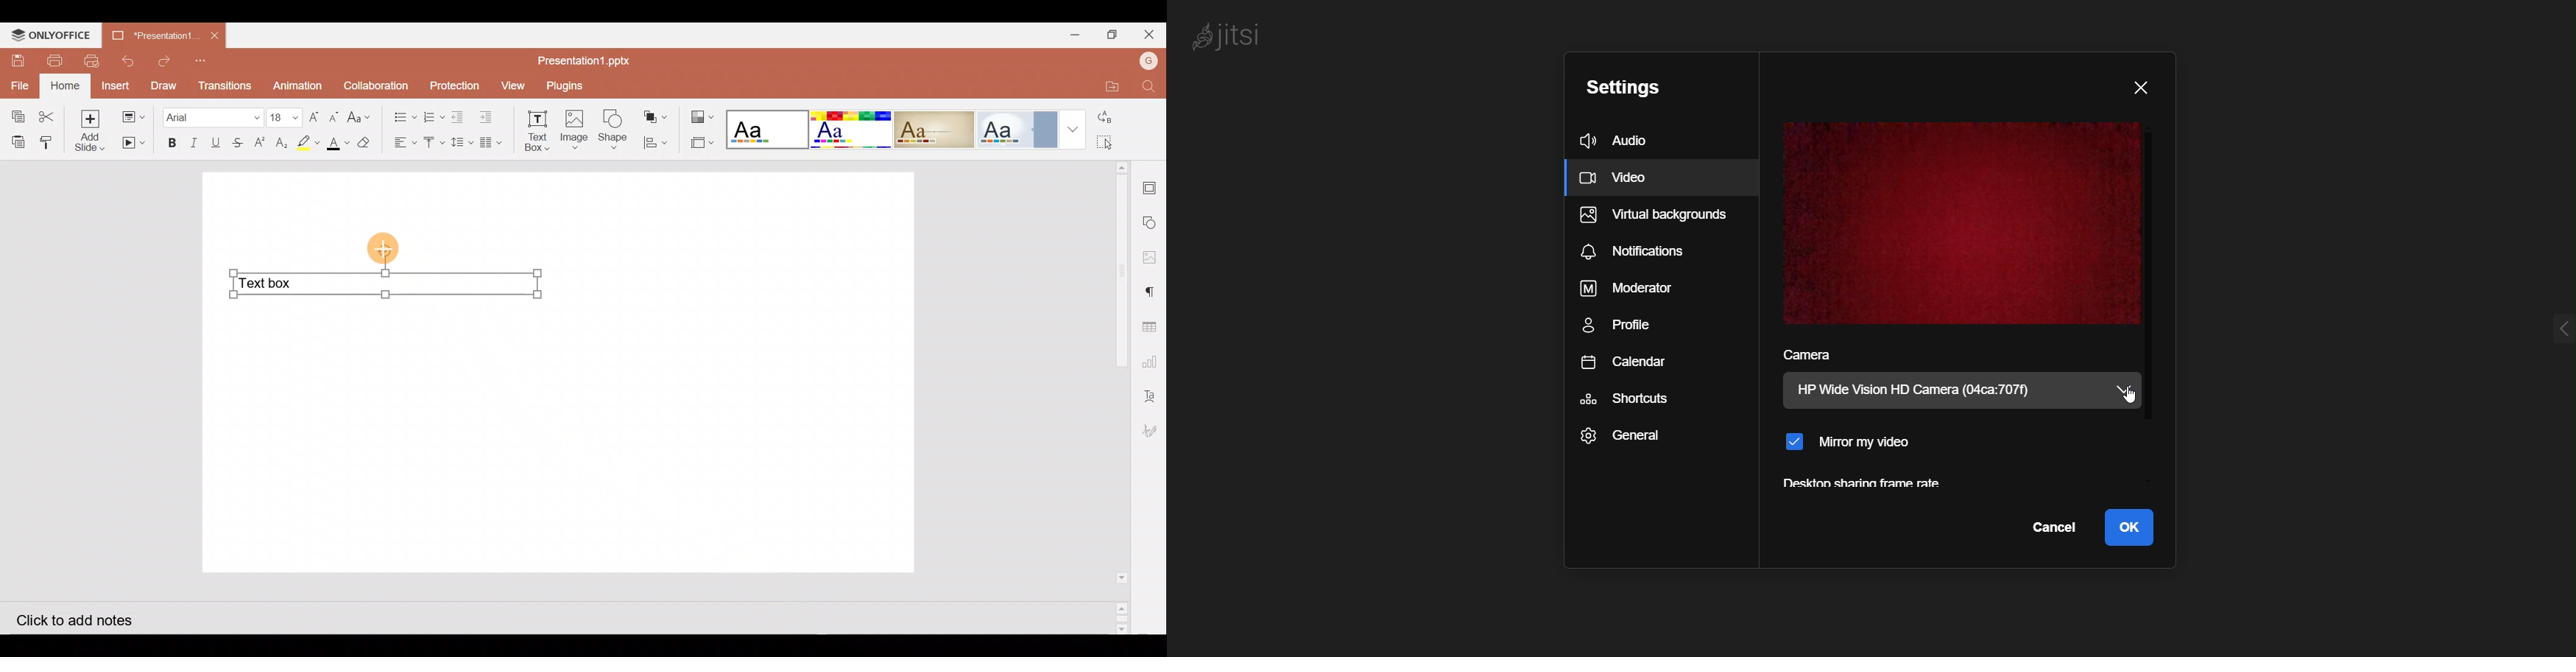  Describe the element at coordinates (15, 113) in the screenshot. I see `Copy` at that location.